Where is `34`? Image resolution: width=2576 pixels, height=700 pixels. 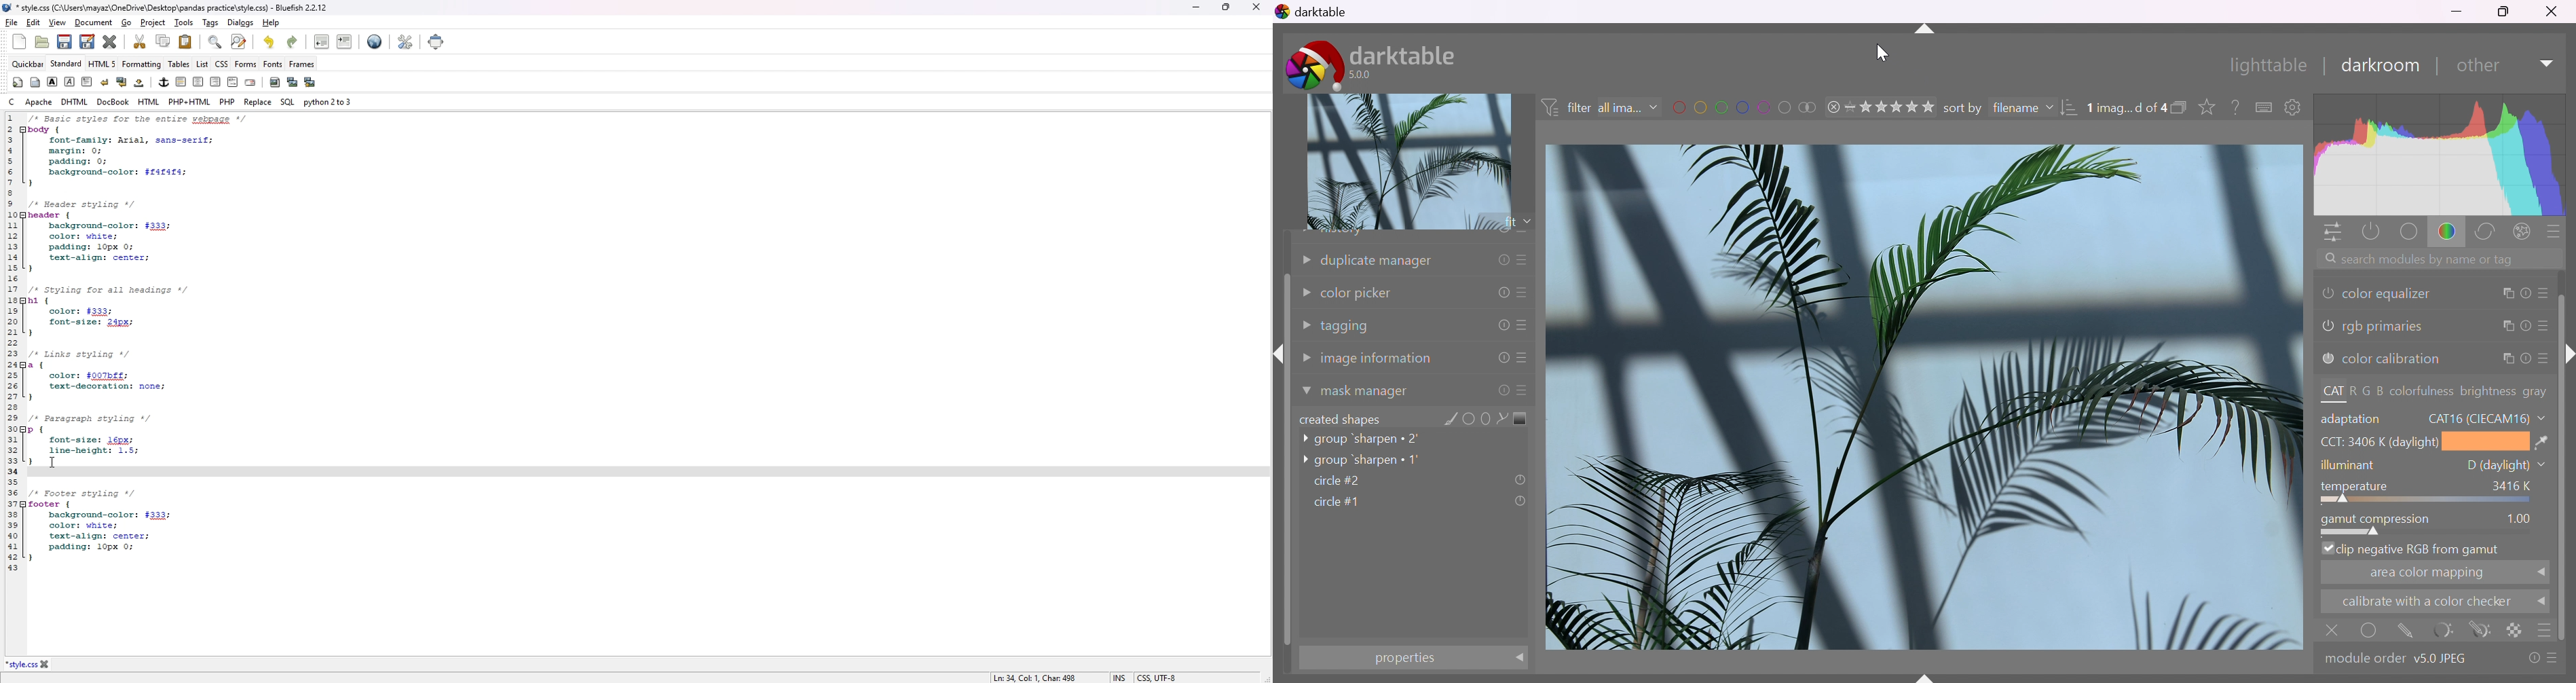 34 is located at coordinates (108, 471).